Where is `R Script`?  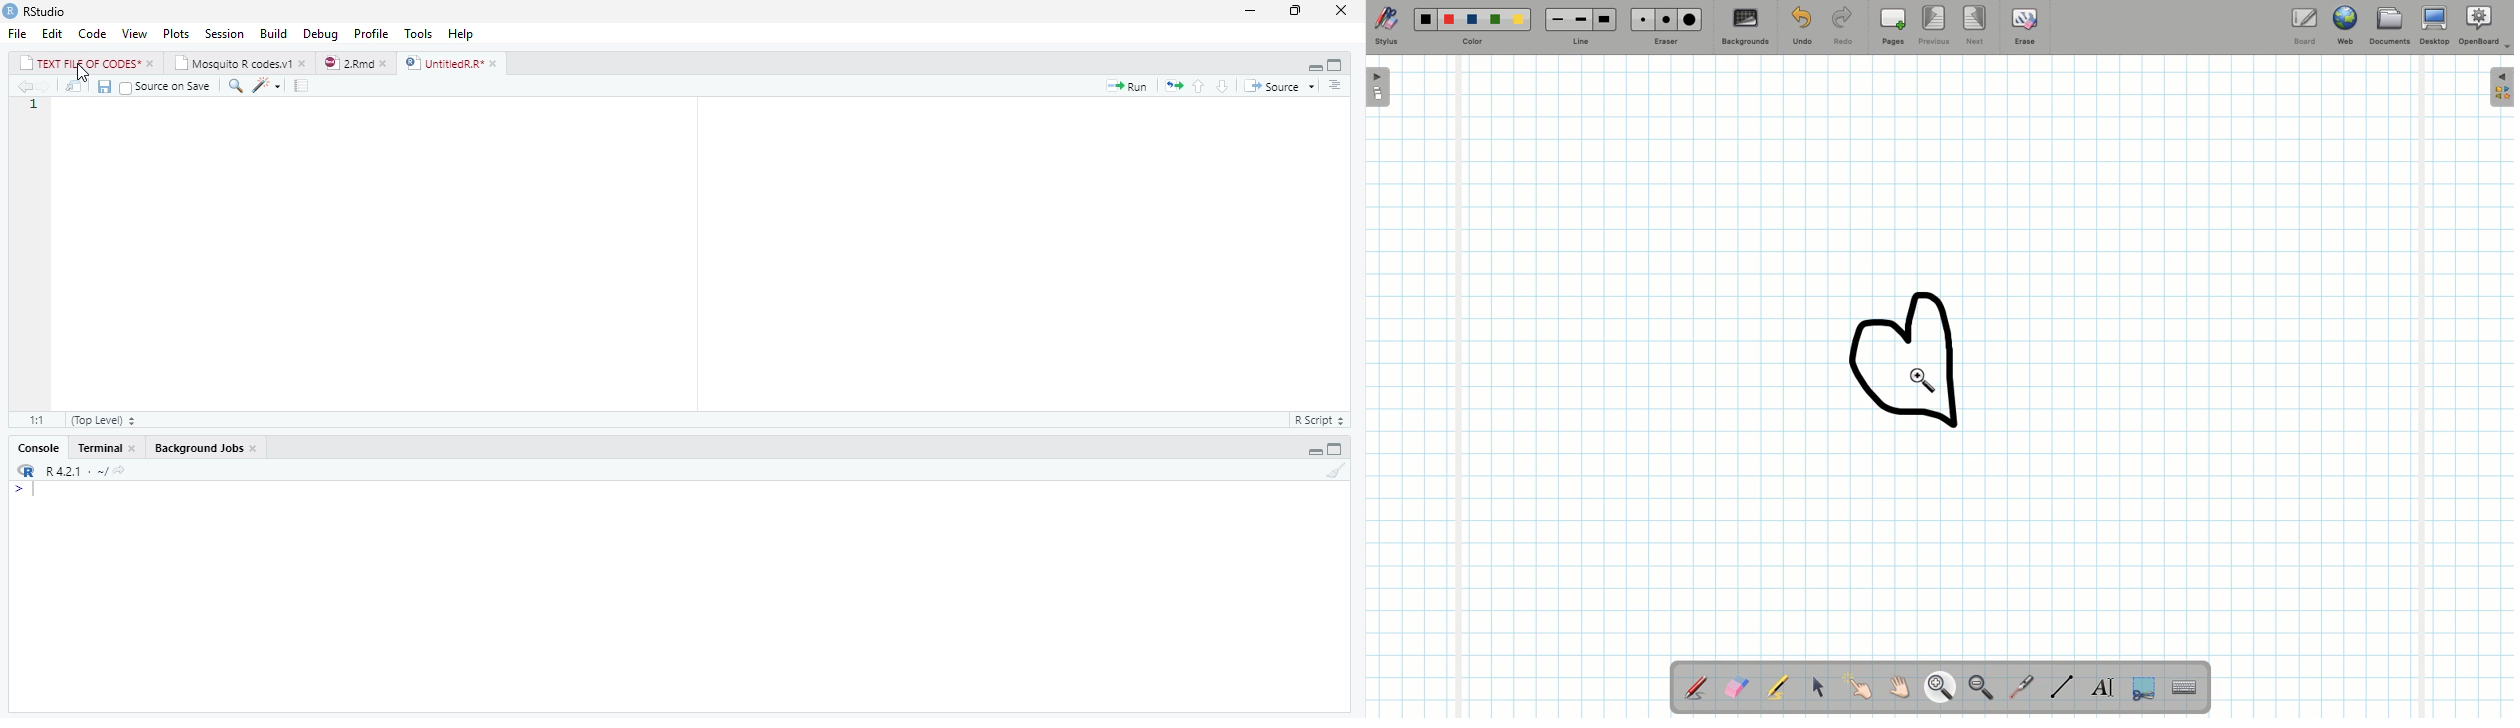 R Script is located at coordinates (1317, 421).